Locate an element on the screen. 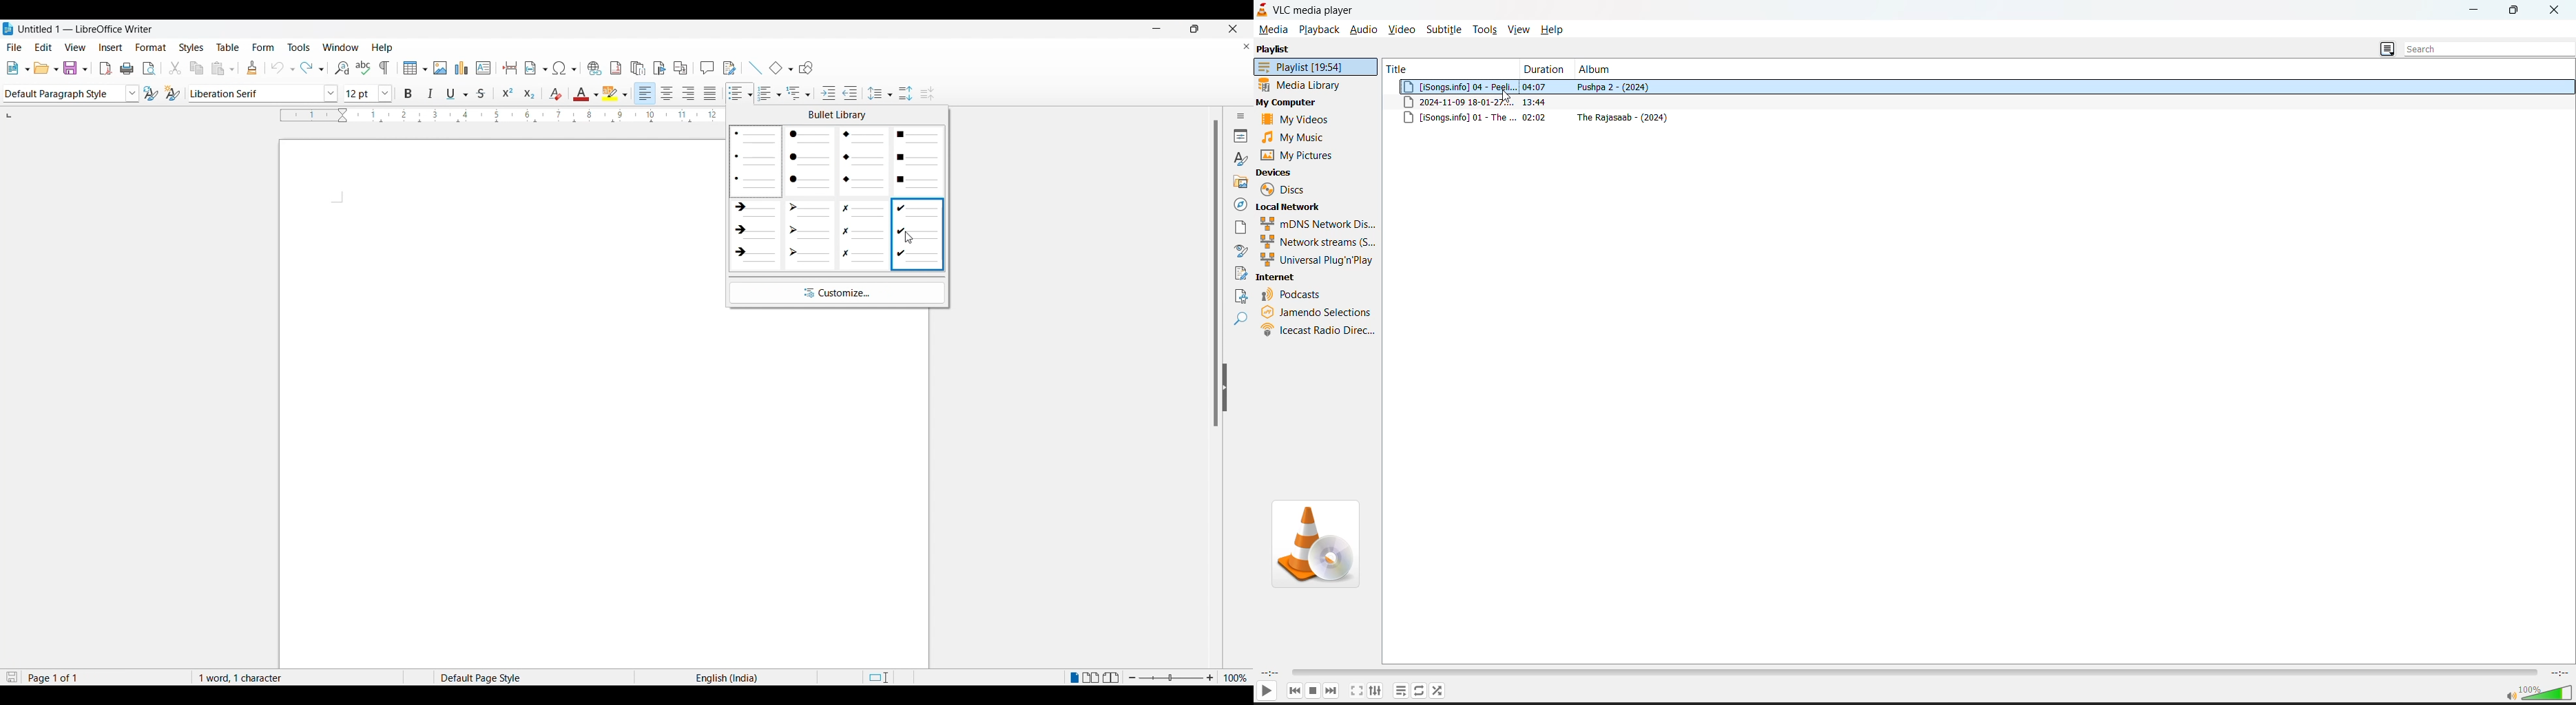 The height and width of the screenshot is (728, 2576). minimise is located at coordinates (1162, 28).